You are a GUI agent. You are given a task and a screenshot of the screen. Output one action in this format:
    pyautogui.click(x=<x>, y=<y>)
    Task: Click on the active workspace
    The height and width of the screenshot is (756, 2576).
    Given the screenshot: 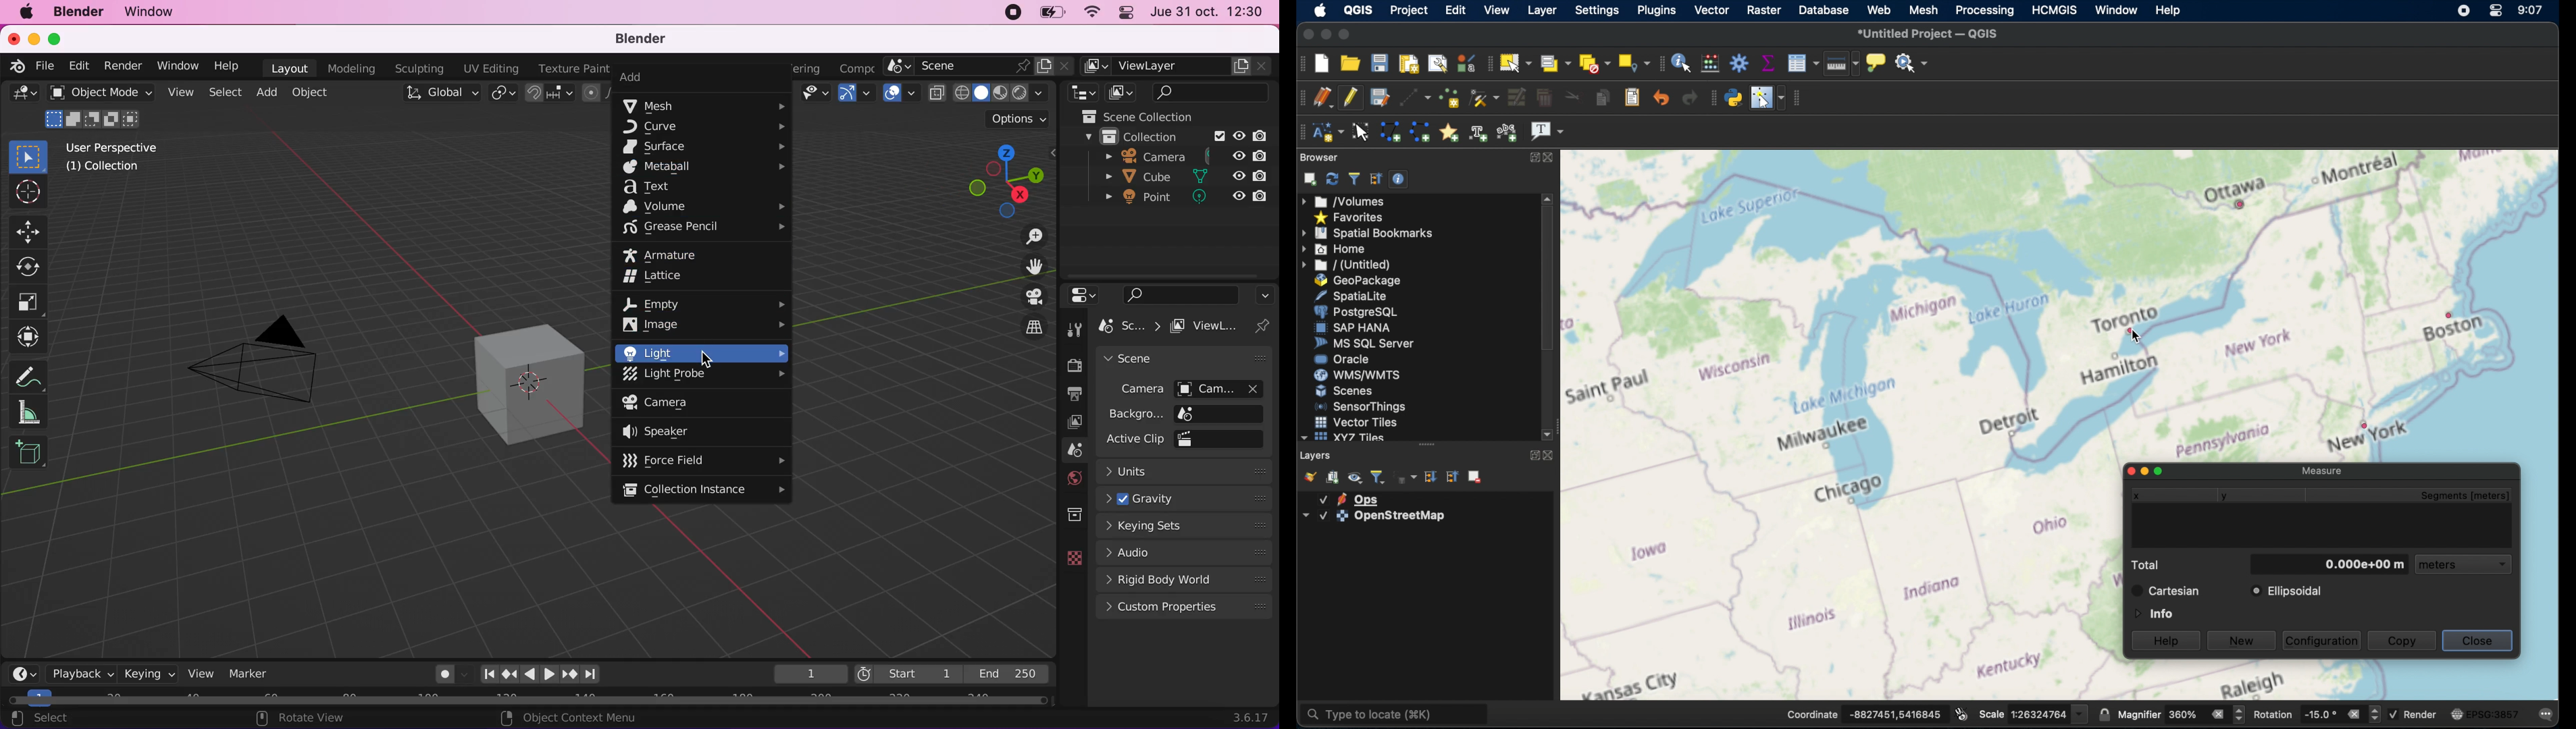 What is the action you would take?
    pyautogui.click(x=860, y=66)
    